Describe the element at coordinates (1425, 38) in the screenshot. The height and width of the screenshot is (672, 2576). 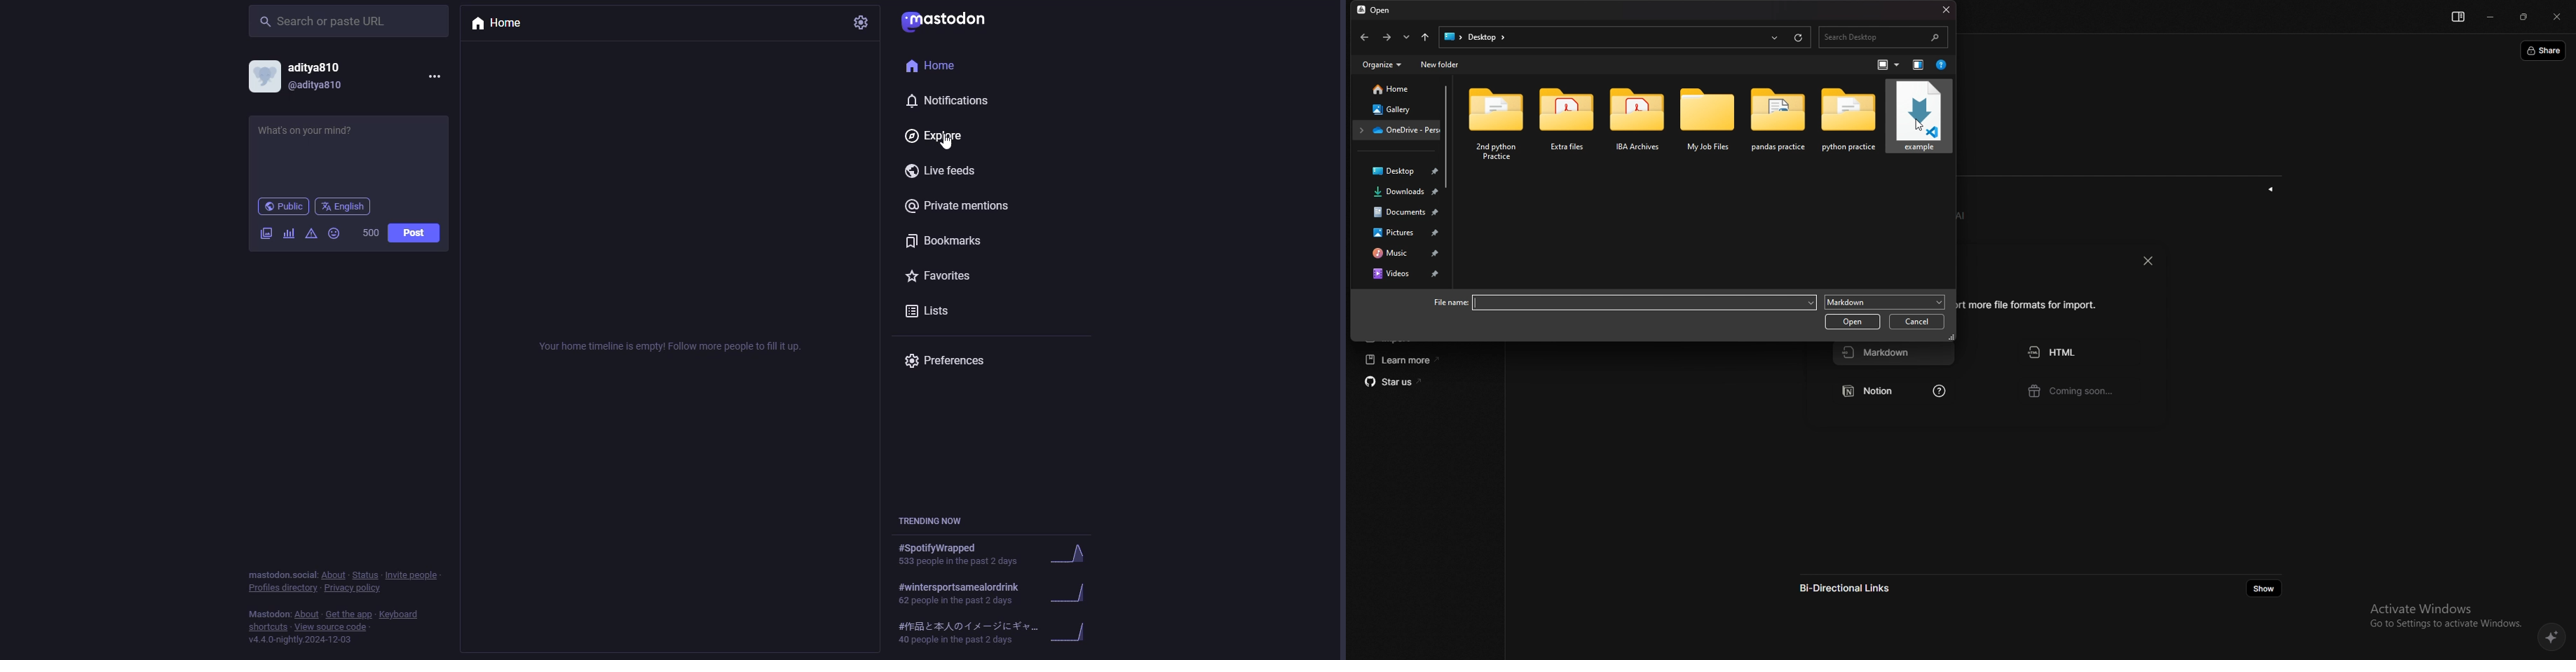
I see `upto desktop` at that location.